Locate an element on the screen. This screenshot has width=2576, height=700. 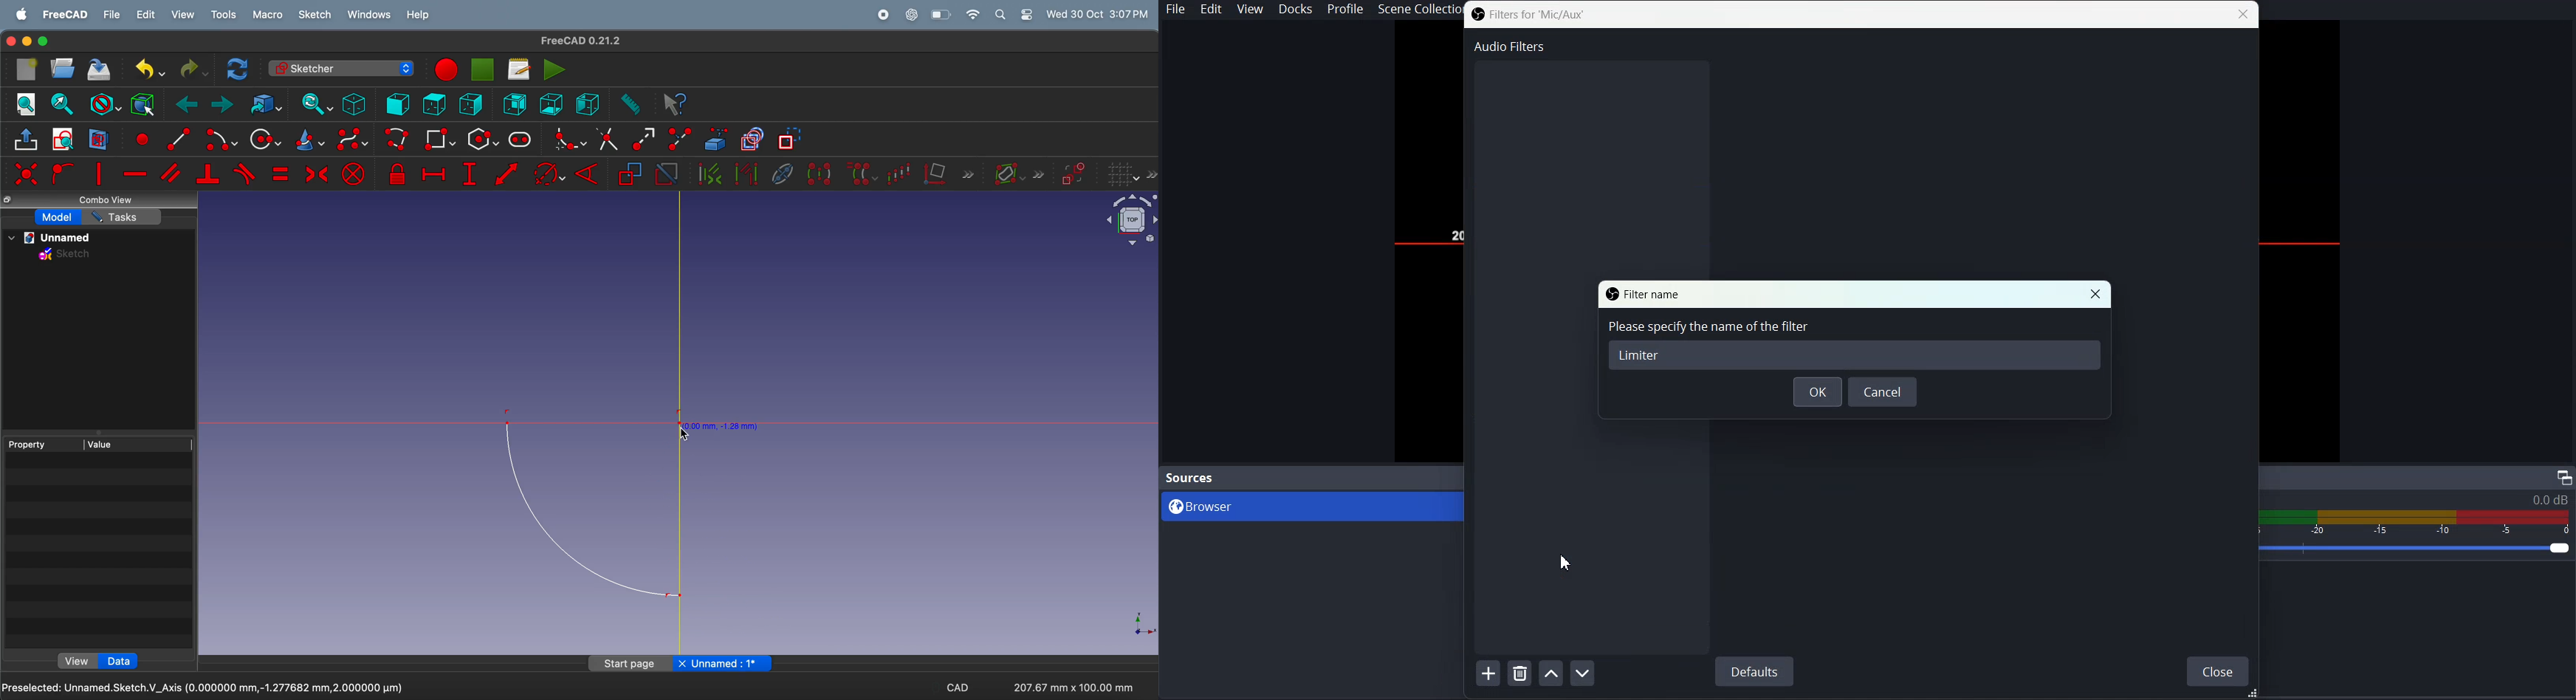
windows is located at coordinates (370, 15).